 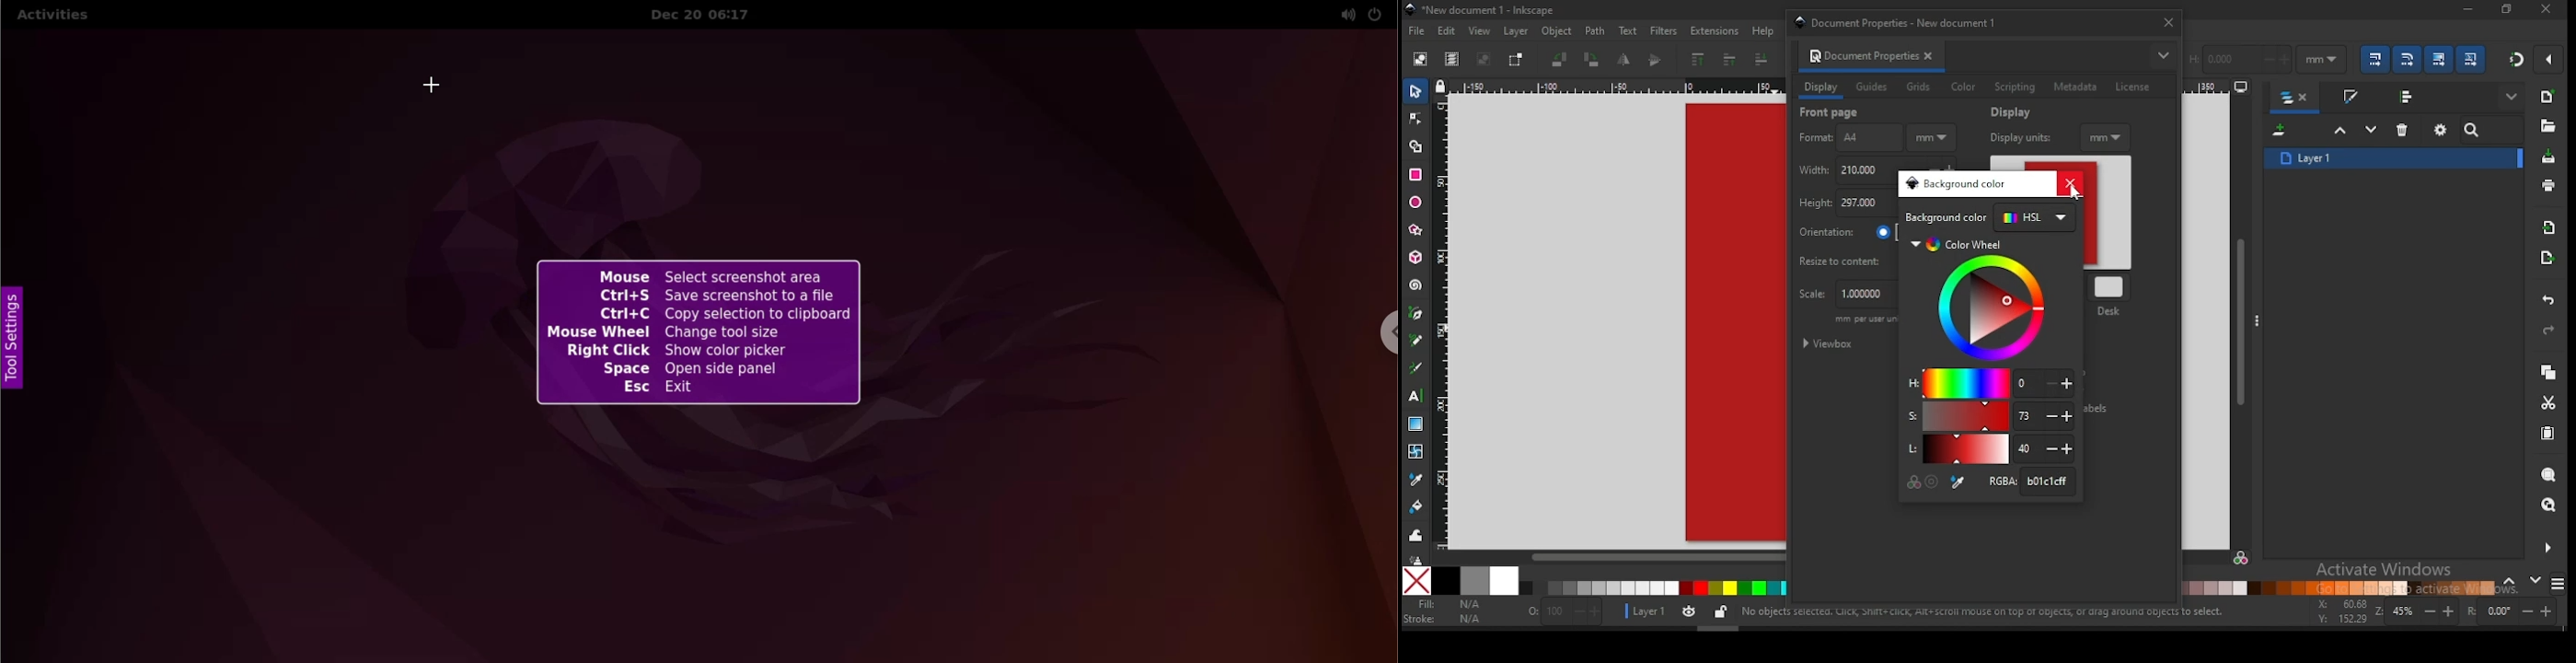 What do you see at coordinates (1627, 30) in the screenshot?
I see `text` at bounding box center [1627, 30].